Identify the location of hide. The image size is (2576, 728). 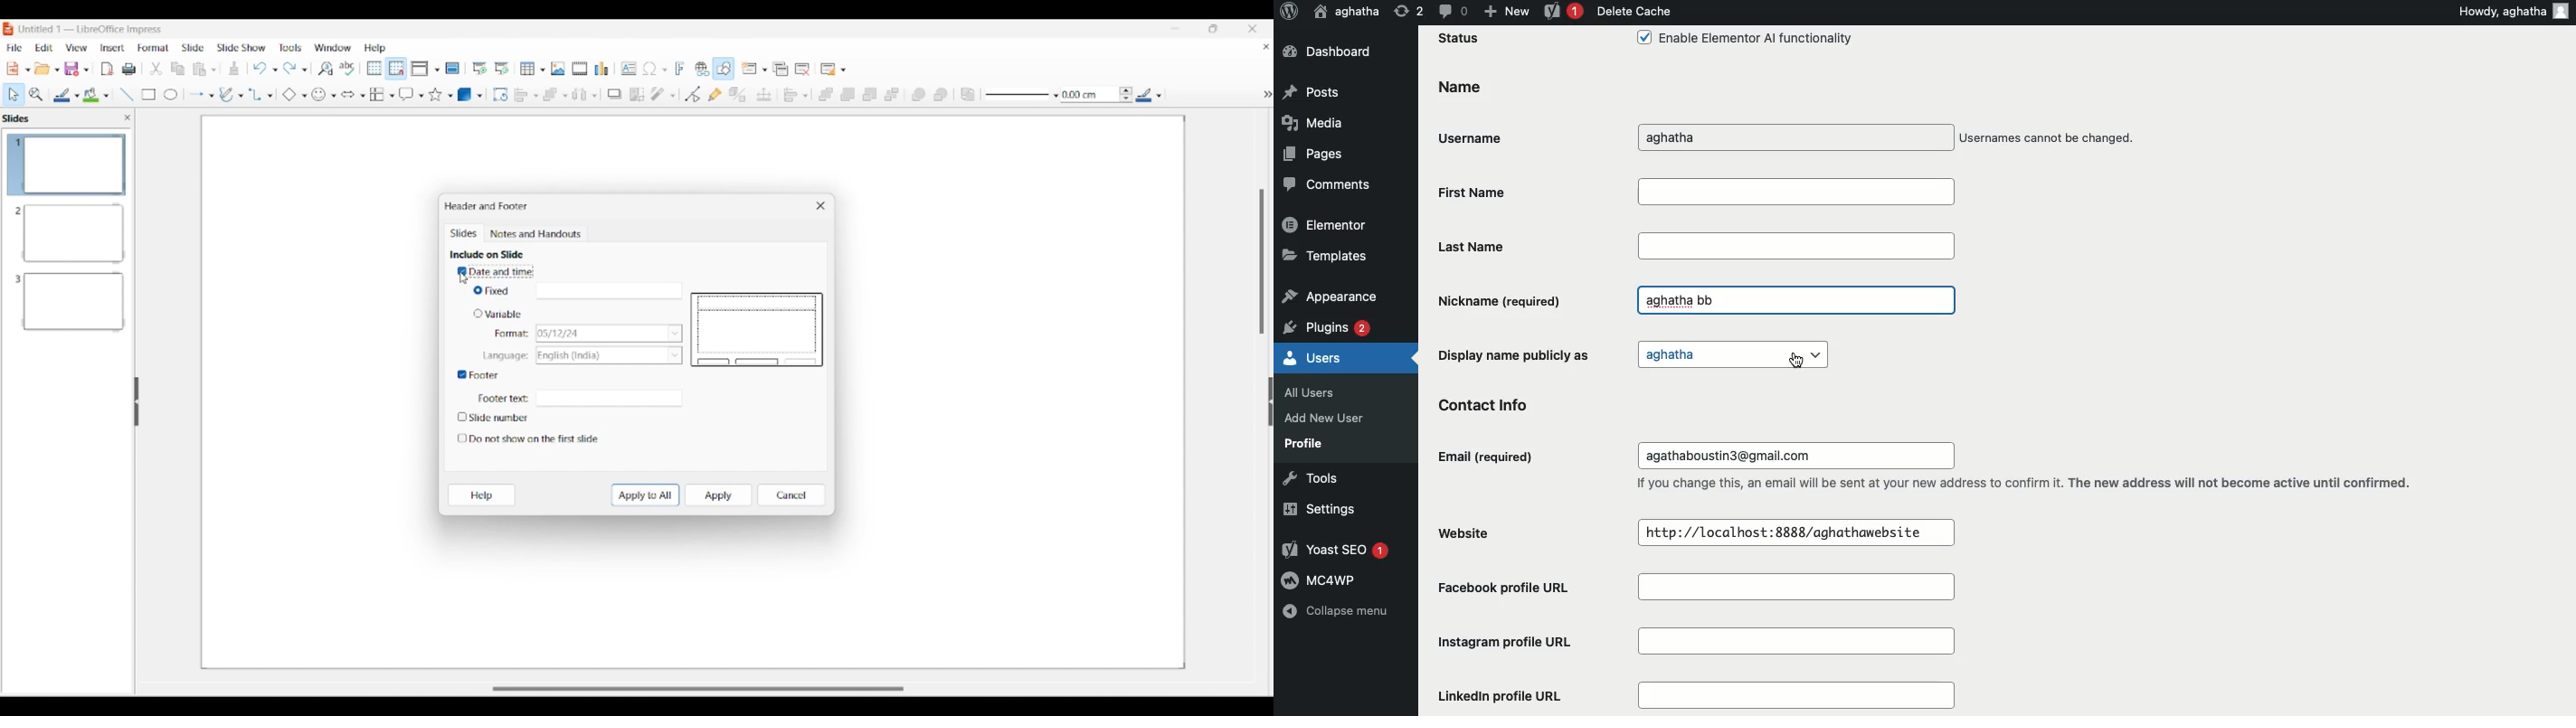
(1259, 91).